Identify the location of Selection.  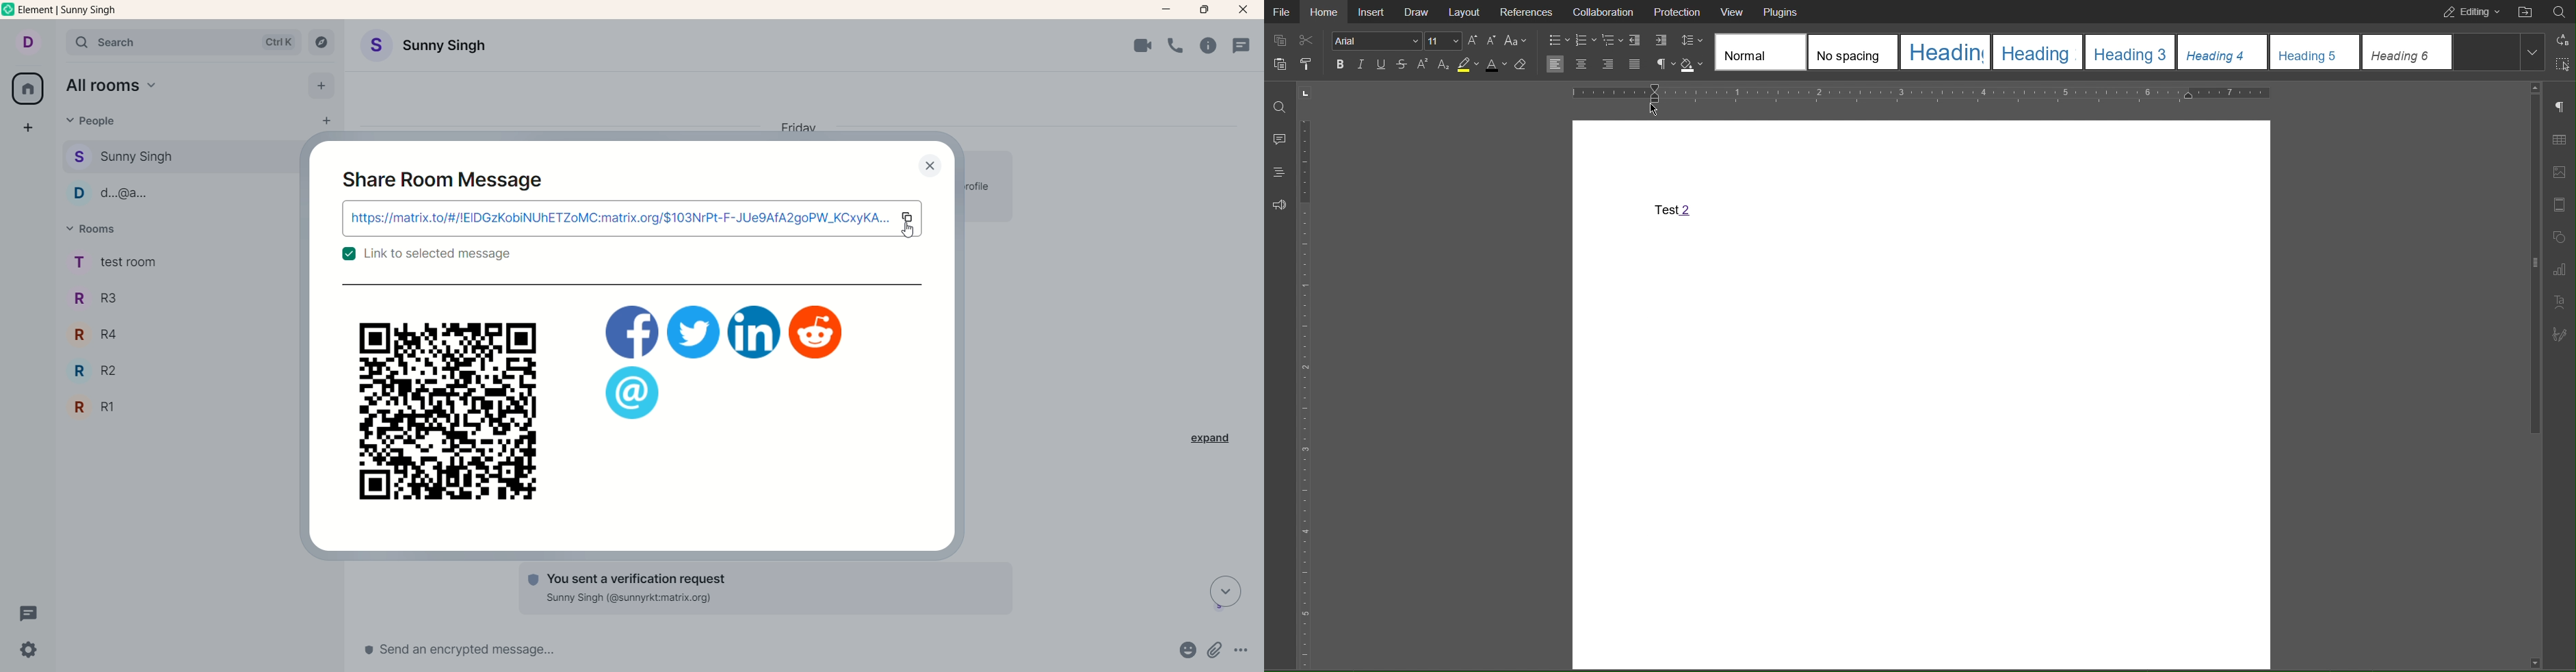
(2550, 62).